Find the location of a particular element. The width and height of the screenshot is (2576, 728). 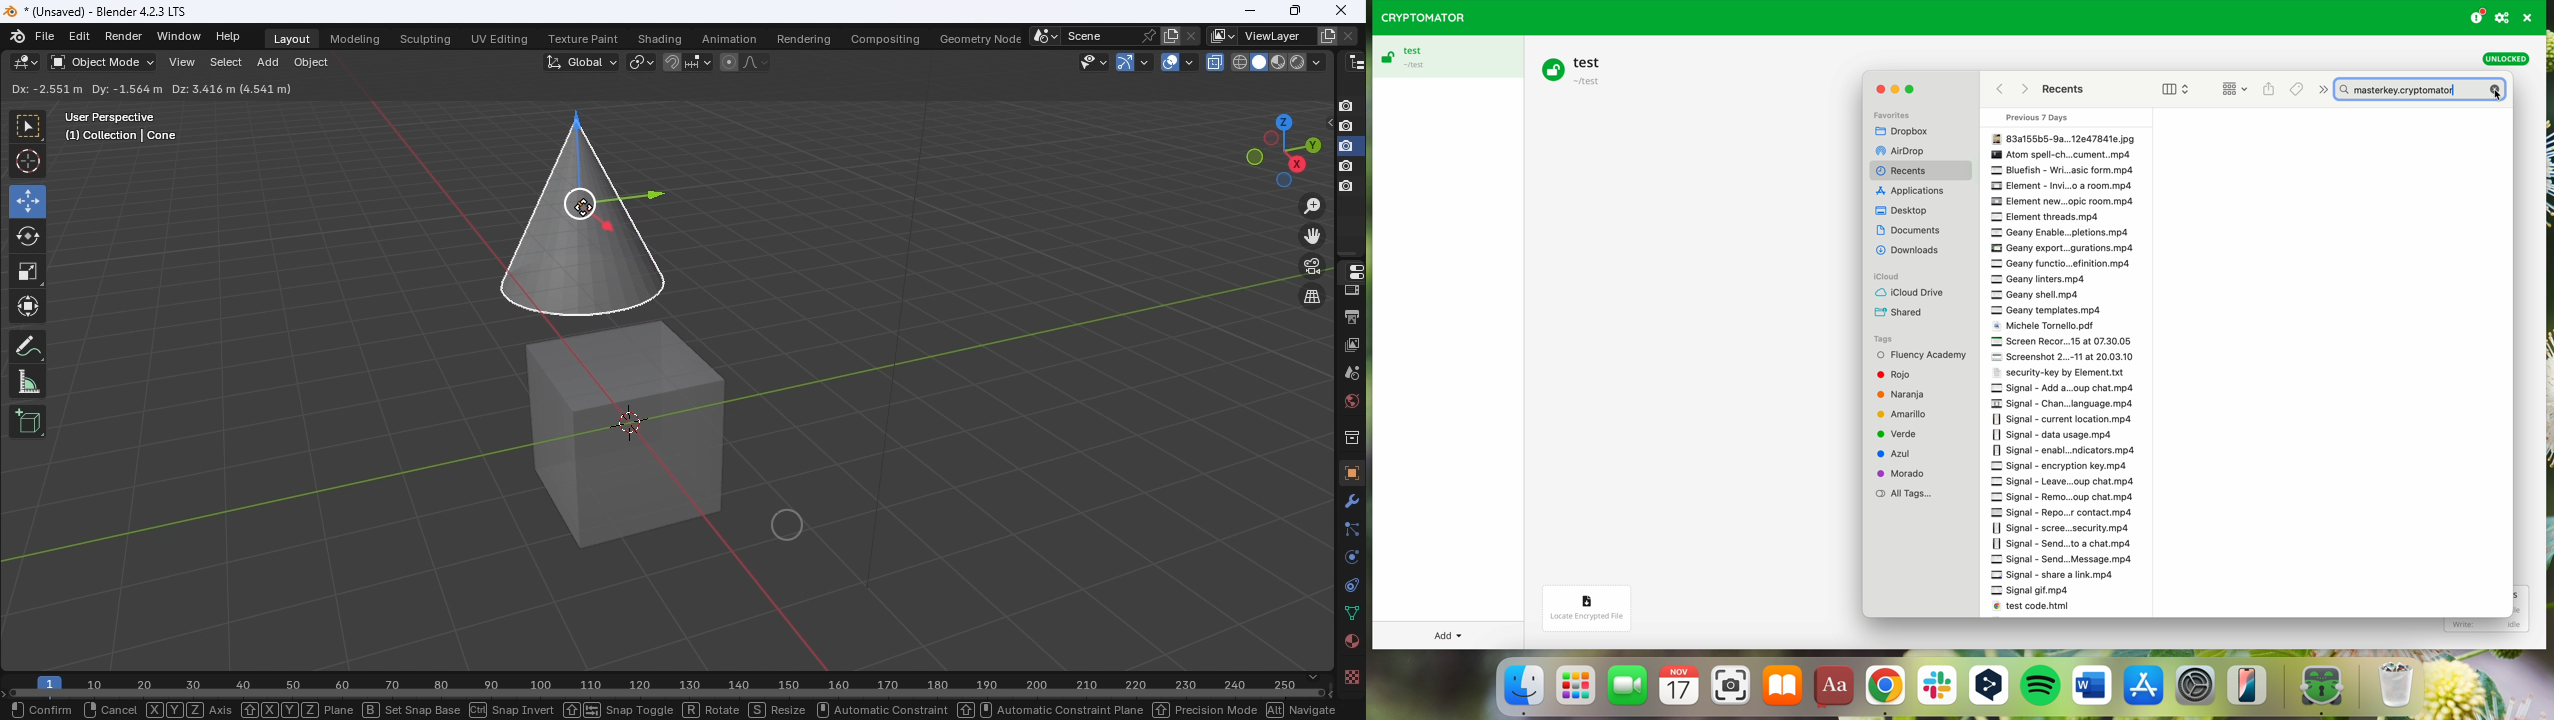

change item grouping is located at coordinates (2231, 88).